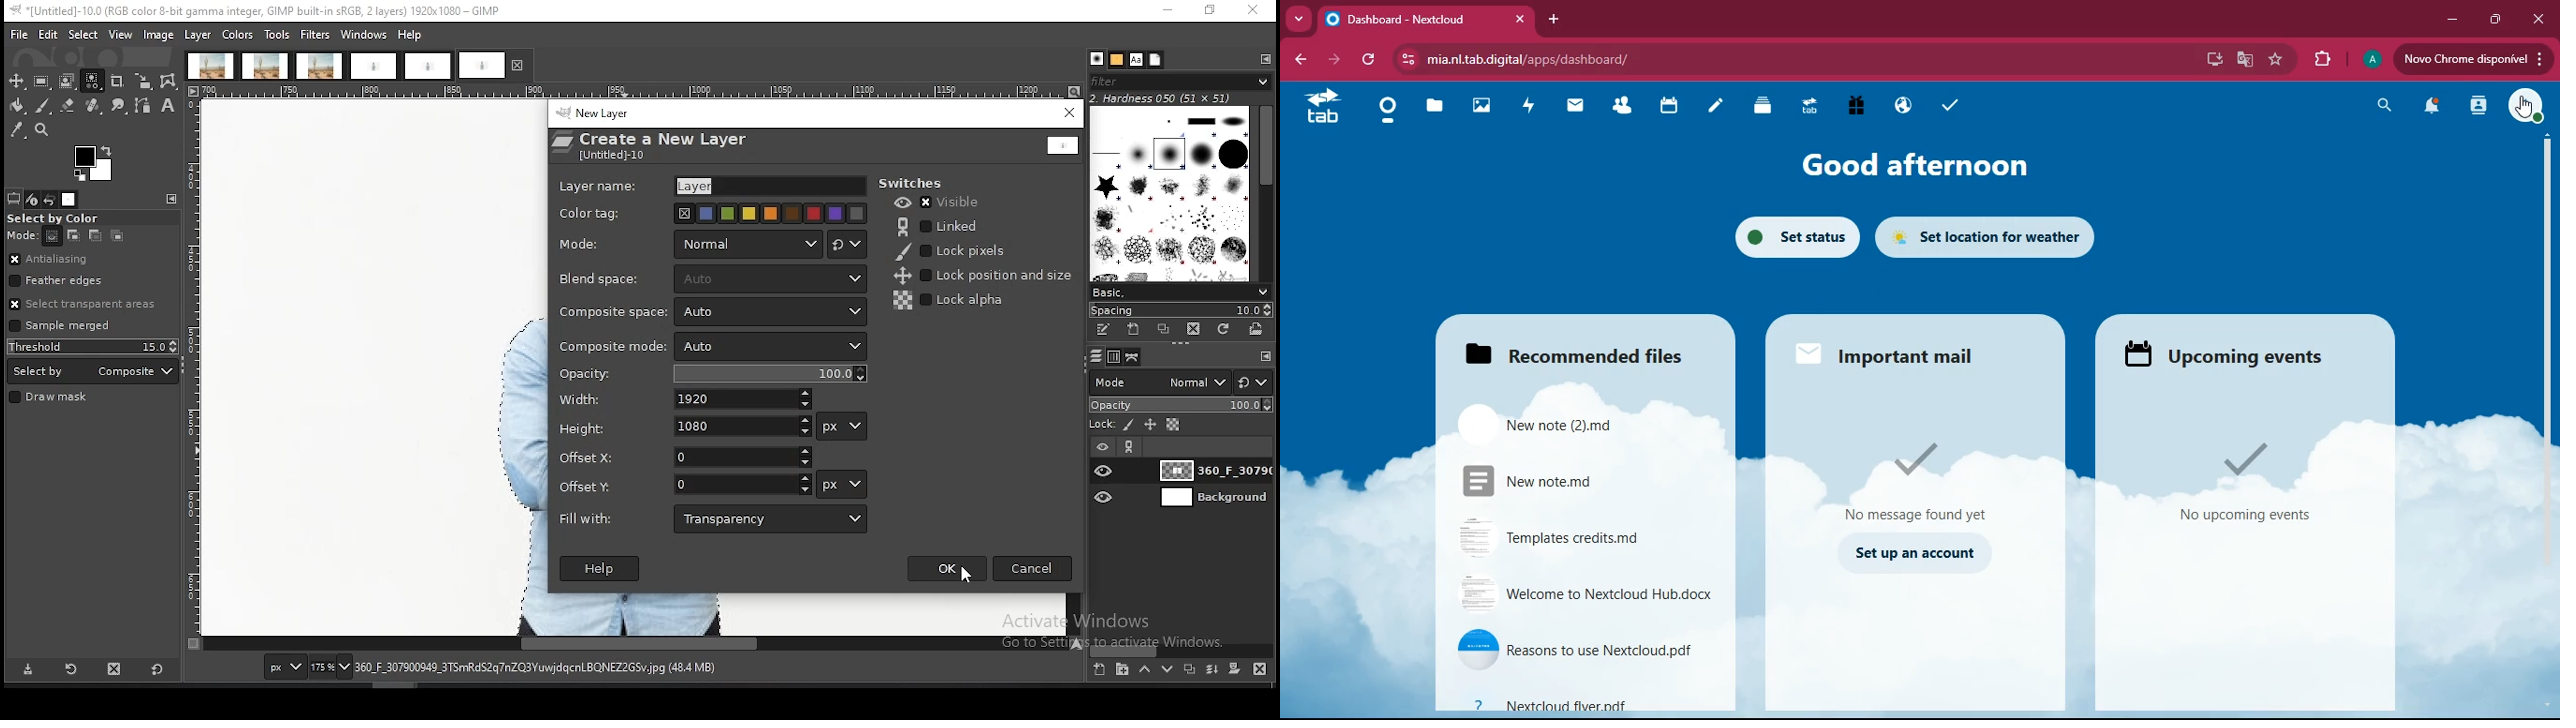 This screenshot has width=2576, height=728. What do you see at coordinates (2498, 20) in the screenshot?
I see `maximize` at bounding box center [2498, 20].